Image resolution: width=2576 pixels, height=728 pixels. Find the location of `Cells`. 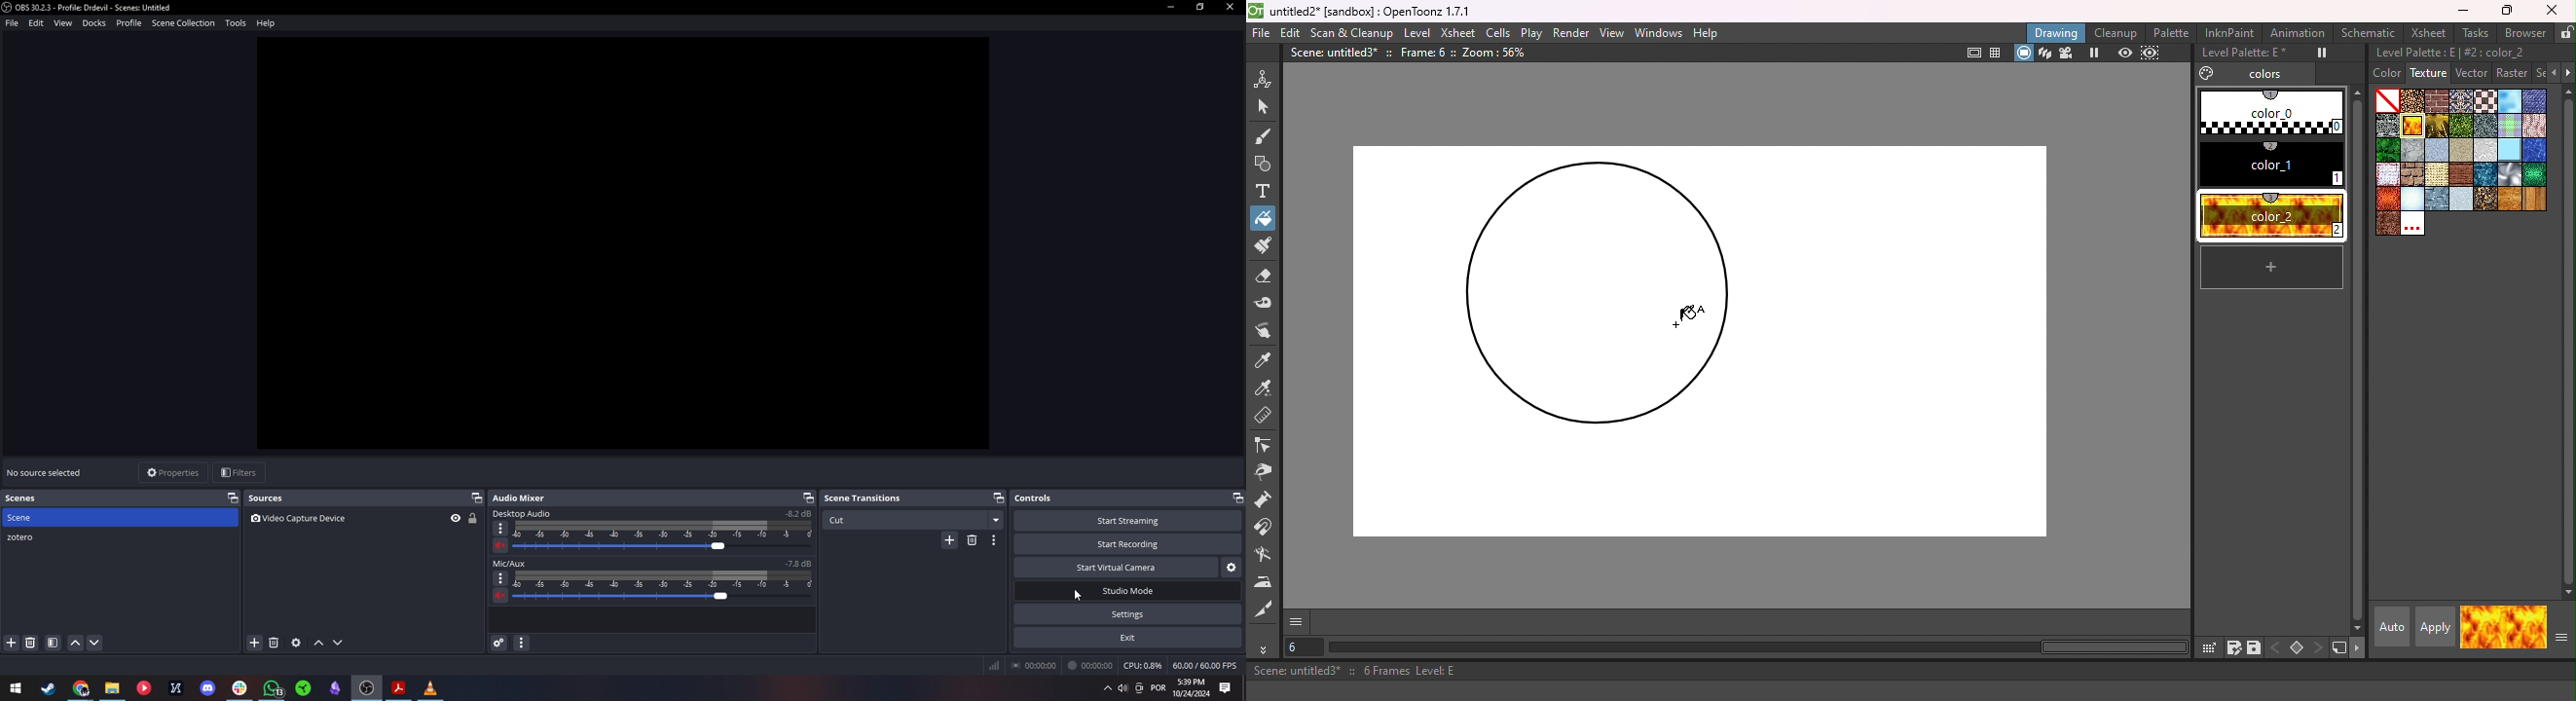

Cells is located at coordinates (1497, 33).